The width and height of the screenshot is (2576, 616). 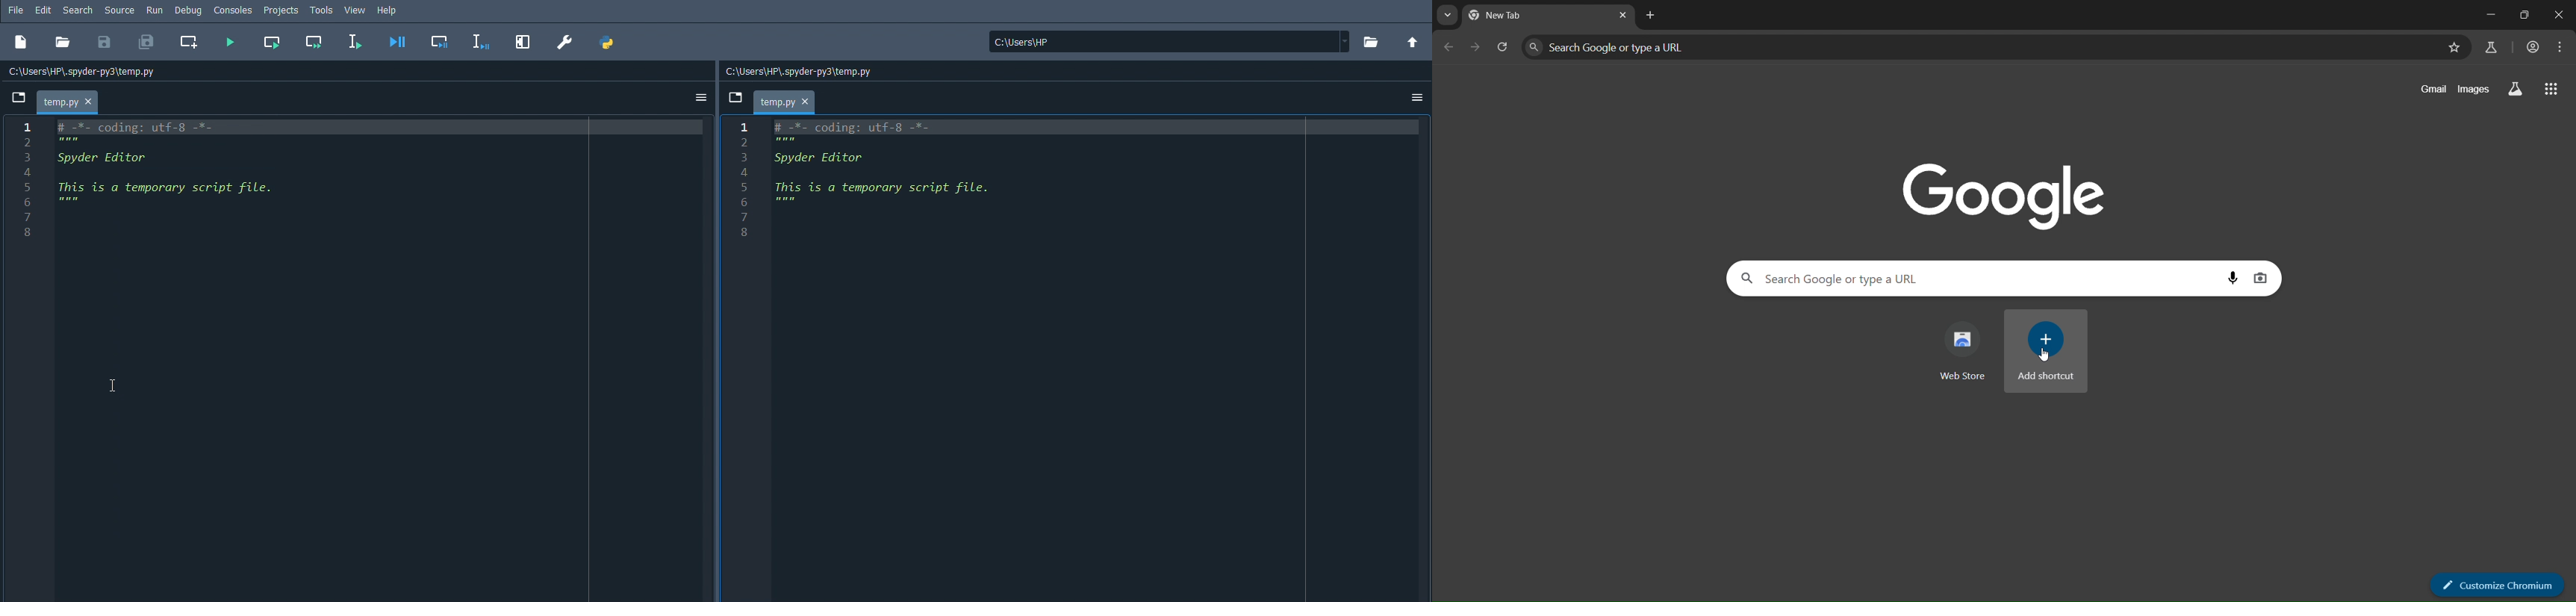 I want to click on Open file, so click(x=61, y=43).